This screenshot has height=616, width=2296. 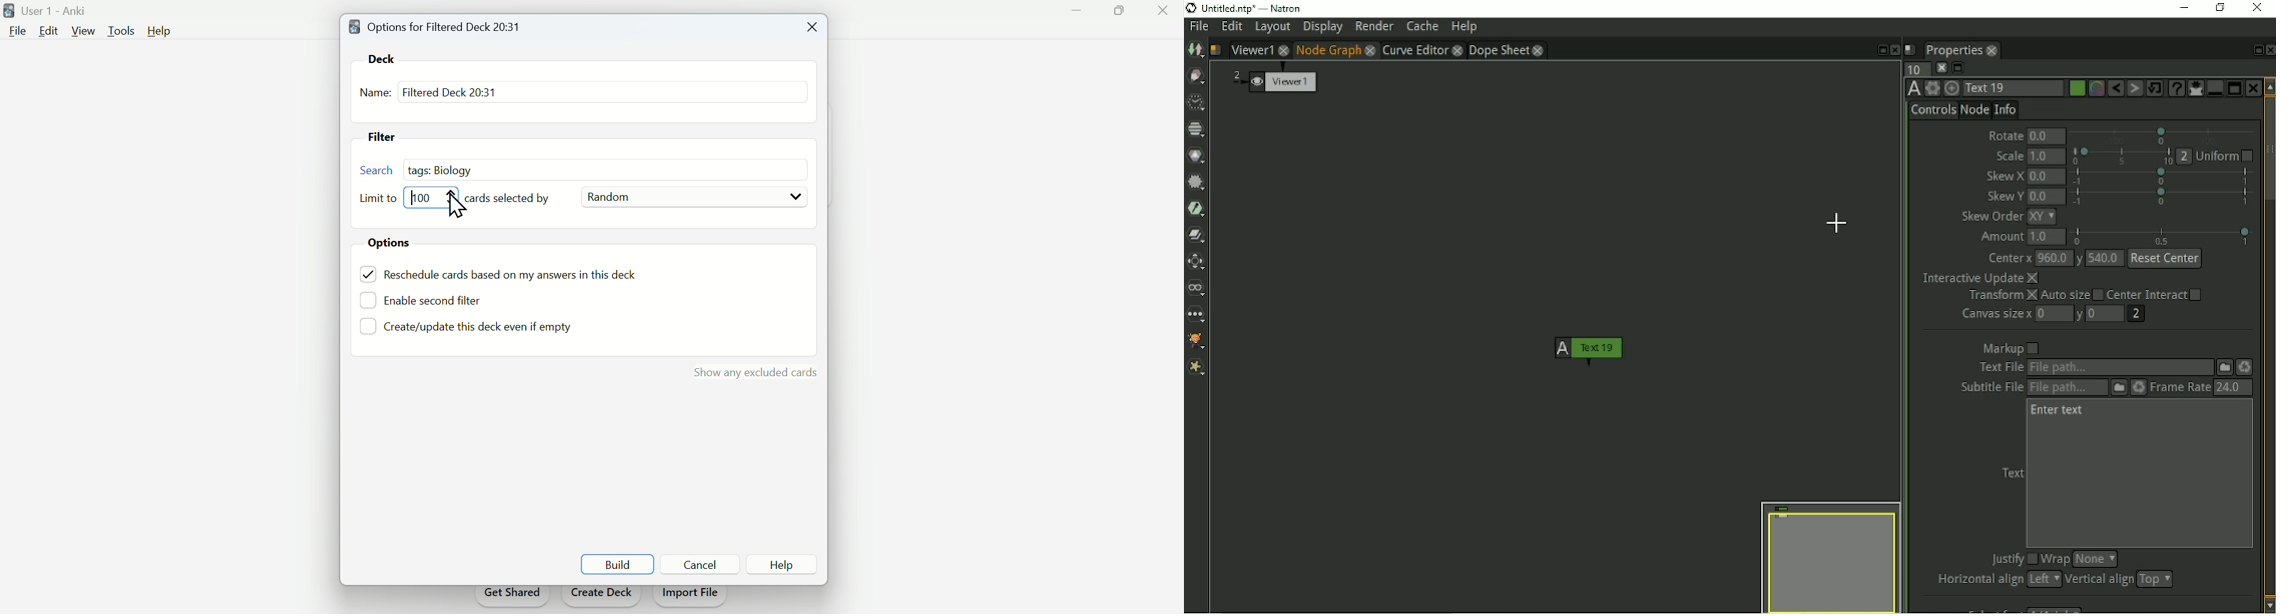 I want to click on Maximise, so click(x=1114, y=15).